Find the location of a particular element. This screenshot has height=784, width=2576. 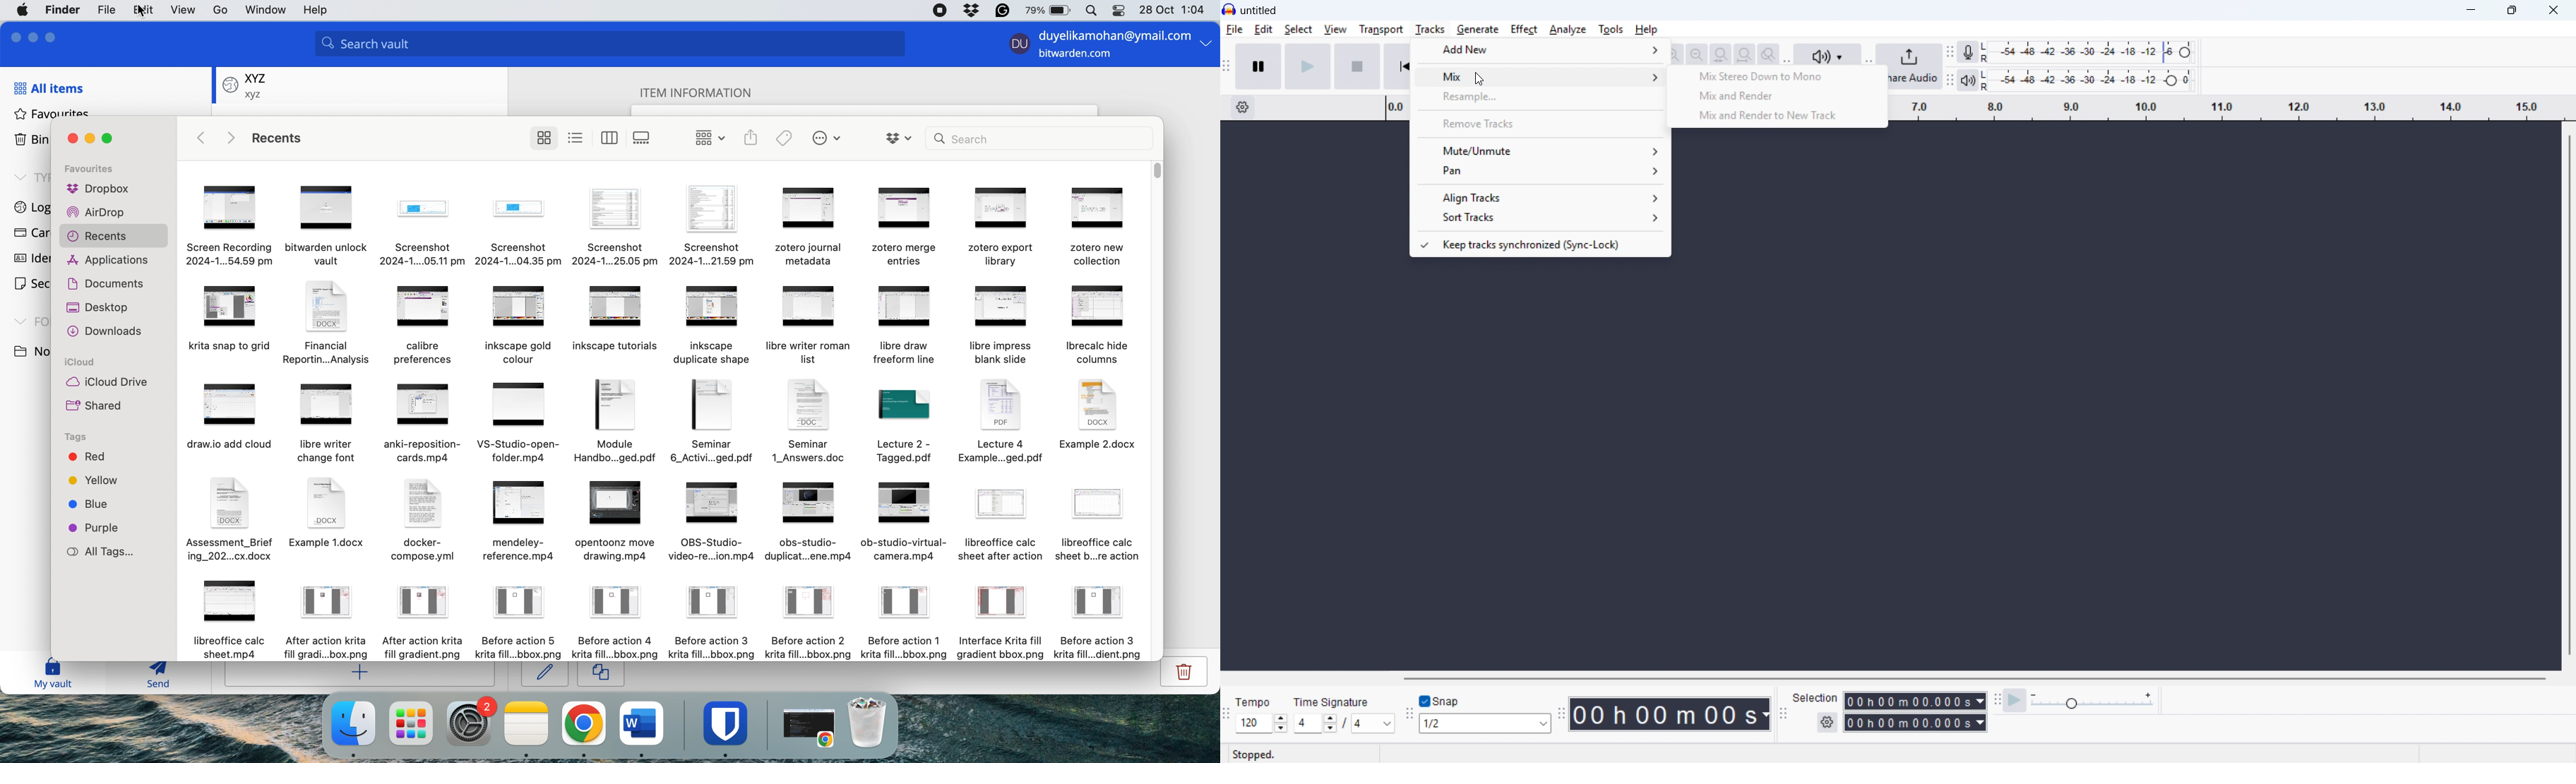

playback metre toolbar  is located at coordinates (1950, 81).